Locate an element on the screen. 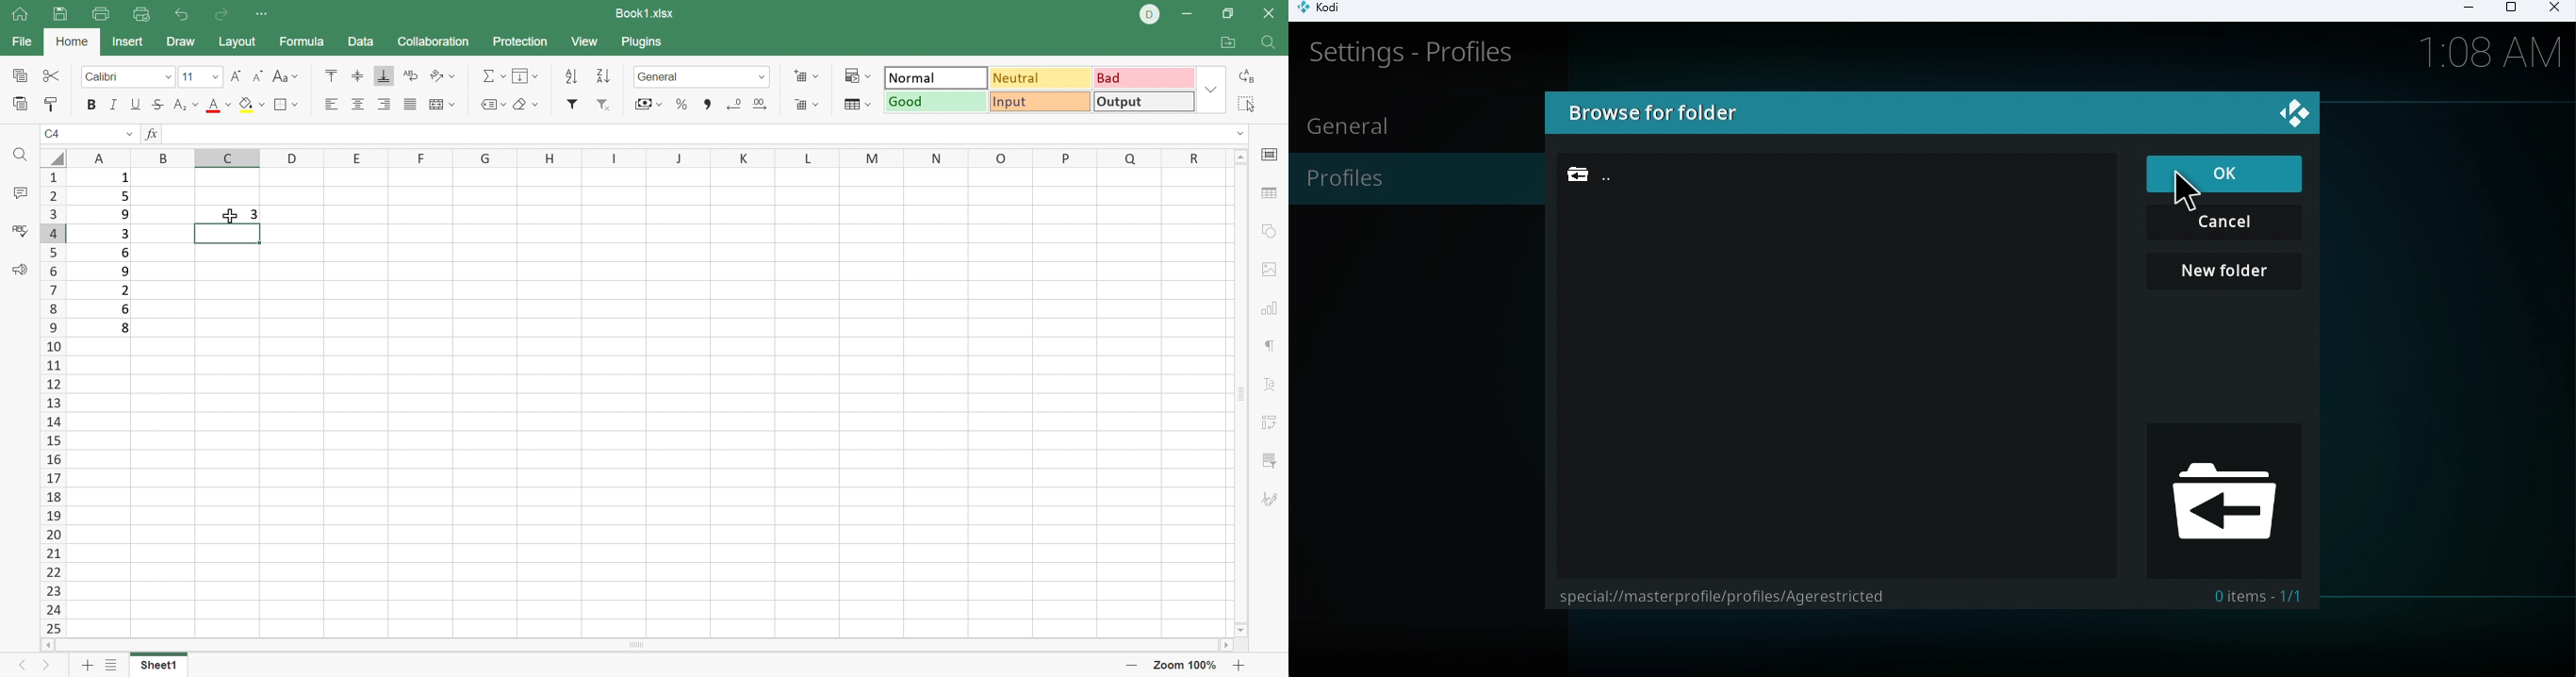  Customize Quick Access Toolbar is located at coordinates (265, 15).